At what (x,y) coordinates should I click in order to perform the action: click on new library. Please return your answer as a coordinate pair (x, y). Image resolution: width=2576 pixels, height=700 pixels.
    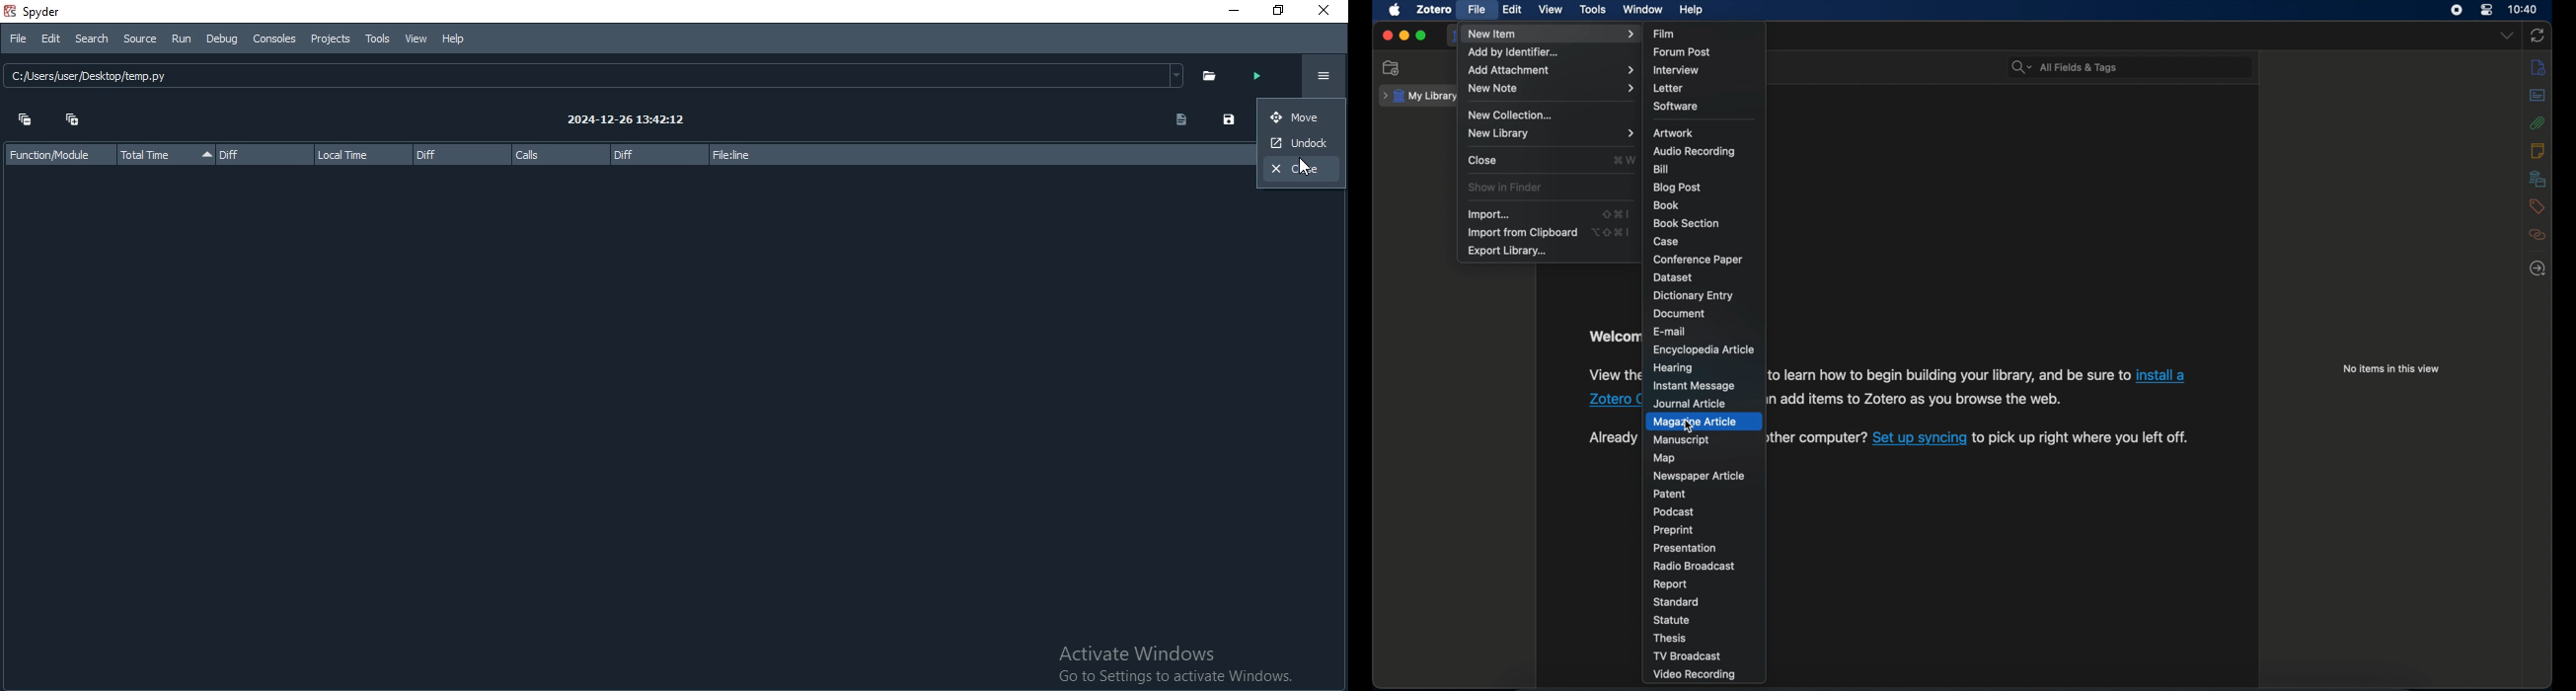
    Looking at the image, I should click on (1550, 133).